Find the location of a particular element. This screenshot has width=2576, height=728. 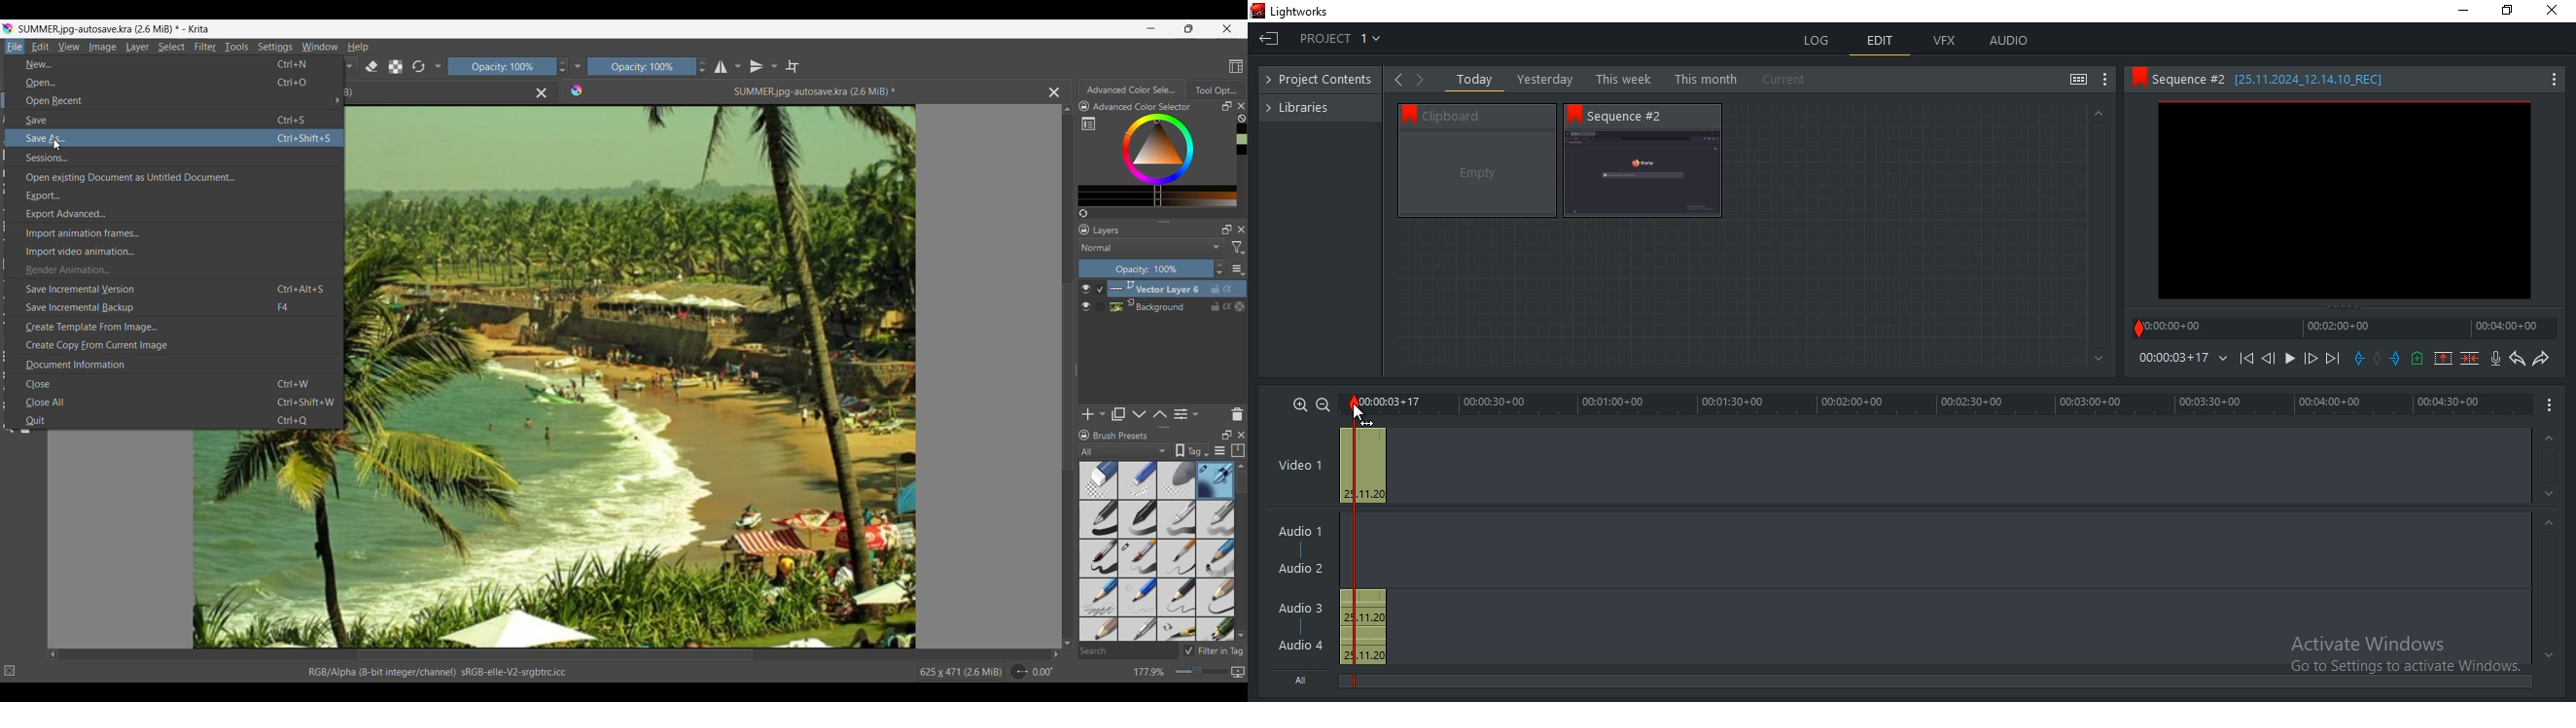

Pointer cursor is located at coordinates (1352, 412).